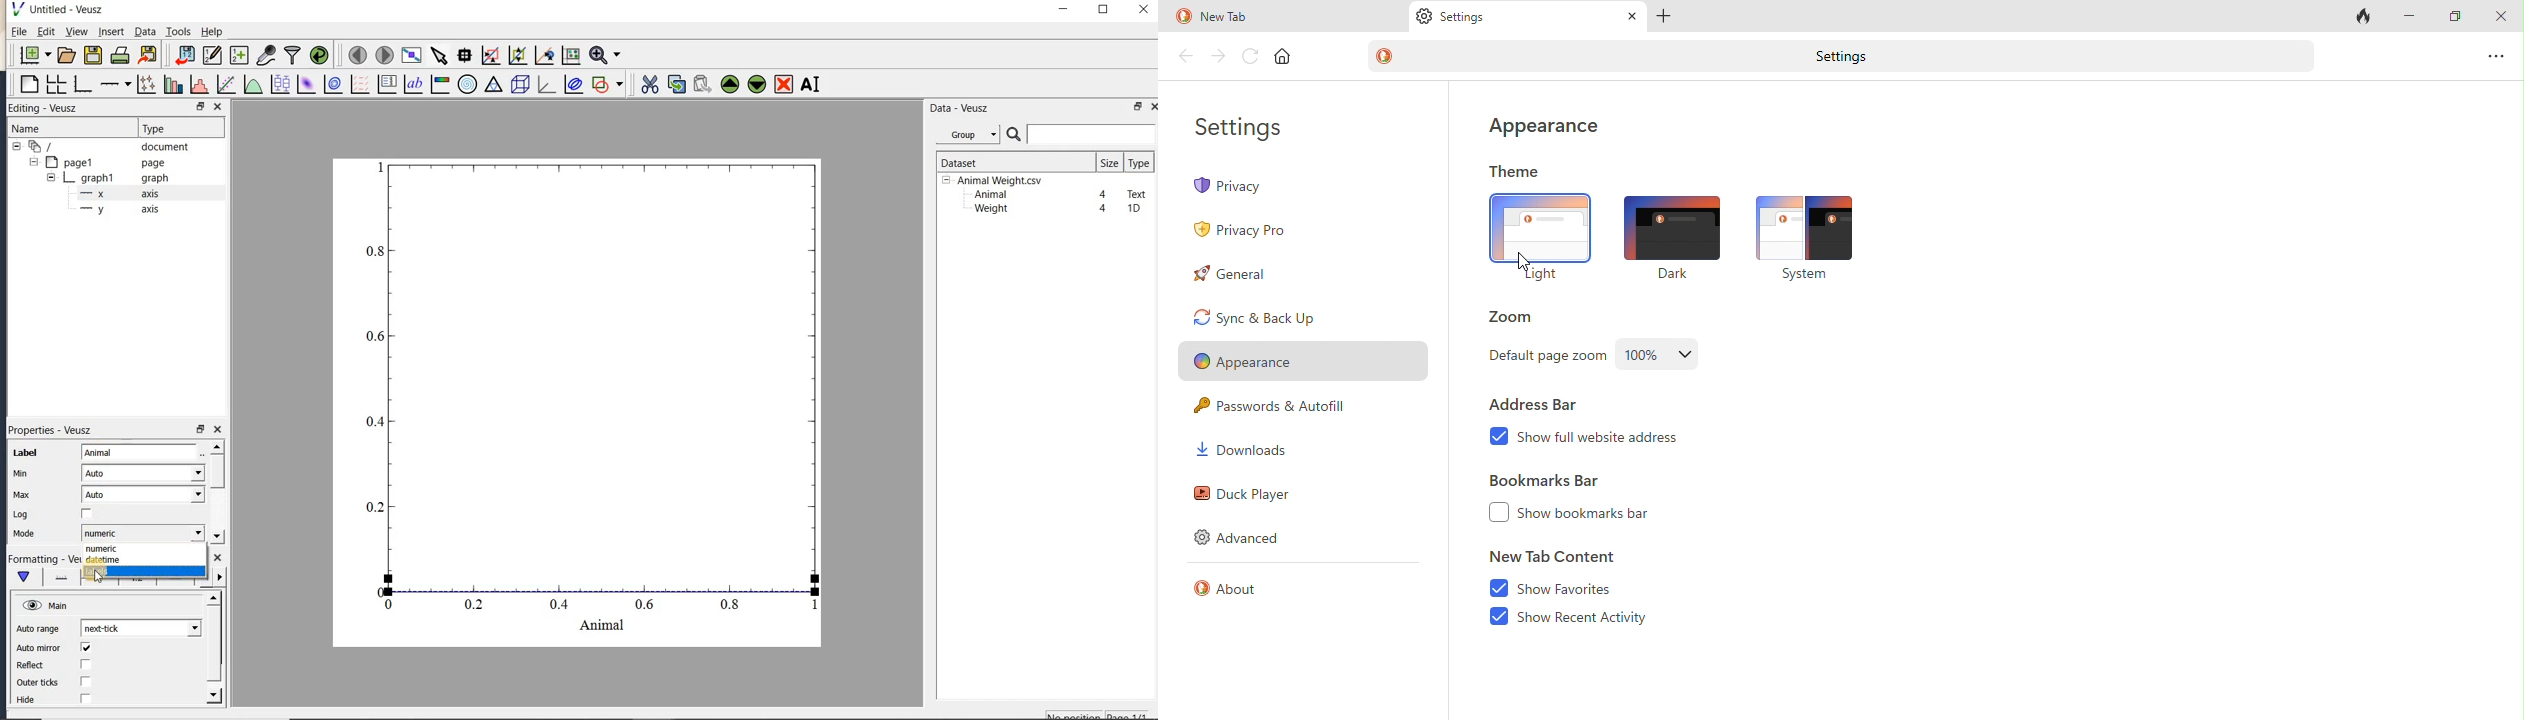 This screenshot has height=728, width=2548. Describe the element at coordinates (572, 83) in the screenshot. I see `plot covariance ellipses` at that location.